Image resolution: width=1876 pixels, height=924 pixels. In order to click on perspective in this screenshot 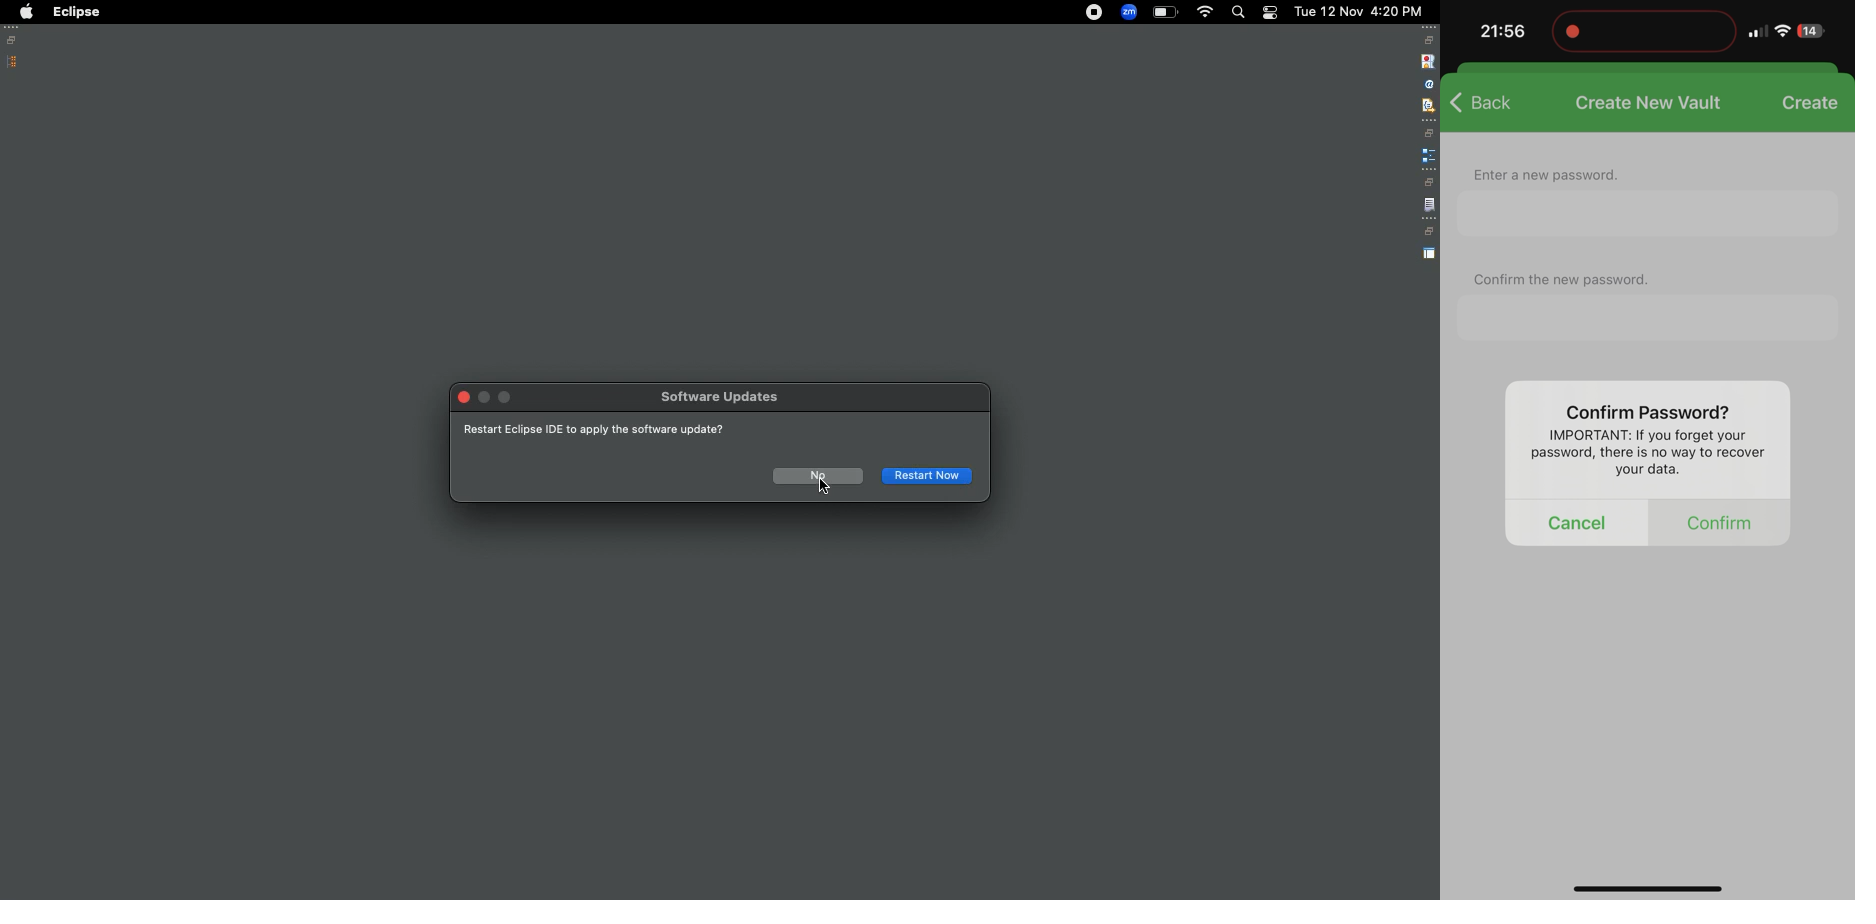, I will do `click(1429, 254)`.